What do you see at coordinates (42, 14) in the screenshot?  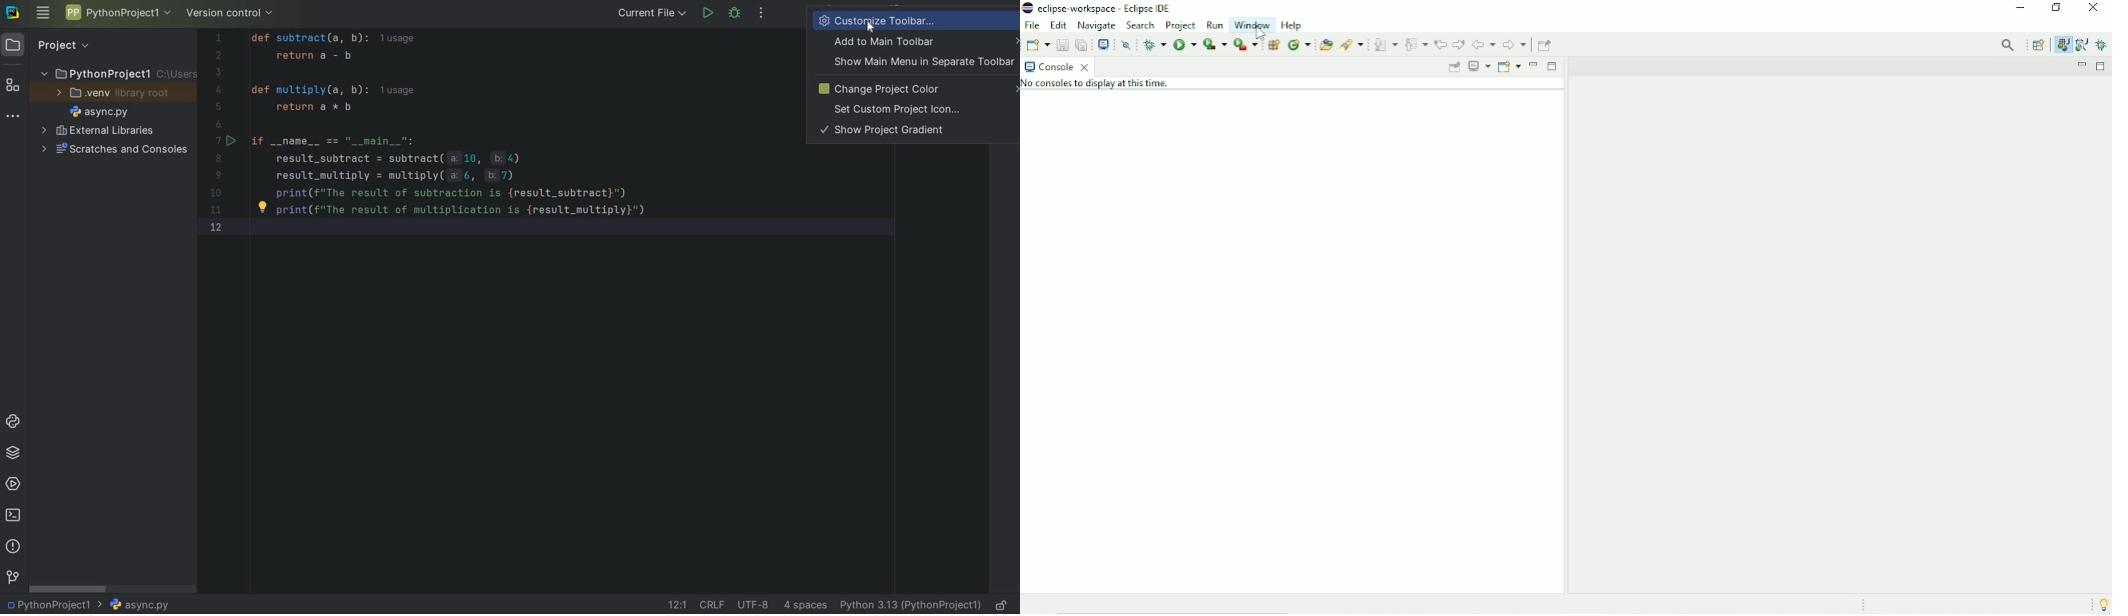 I see `MAIN MENU` at bounding box center [42, 14].